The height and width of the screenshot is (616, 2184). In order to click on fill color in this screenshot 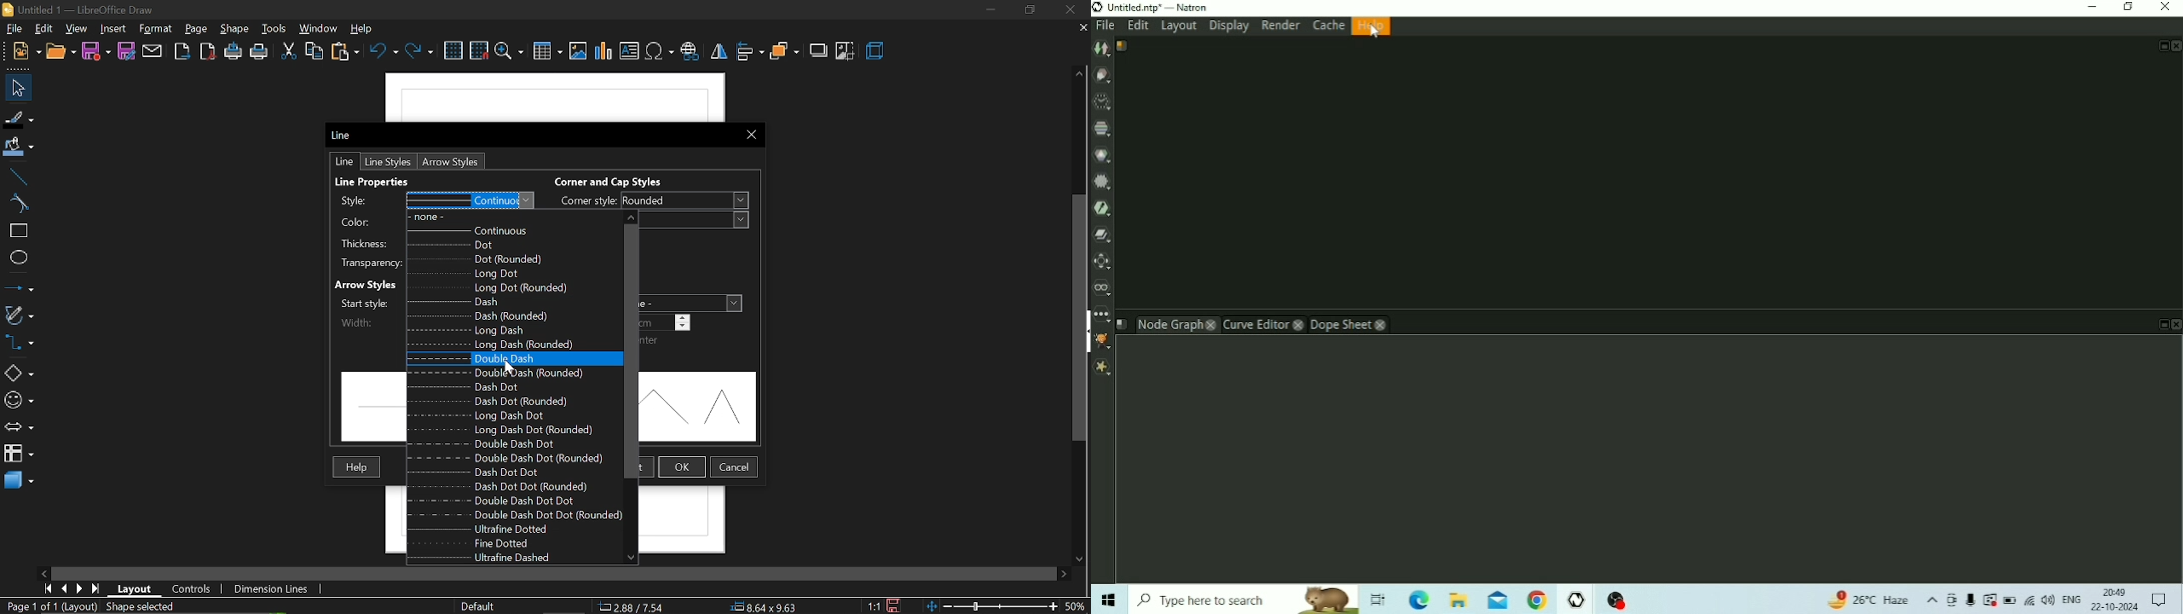, I will do `click(19, 145)`.